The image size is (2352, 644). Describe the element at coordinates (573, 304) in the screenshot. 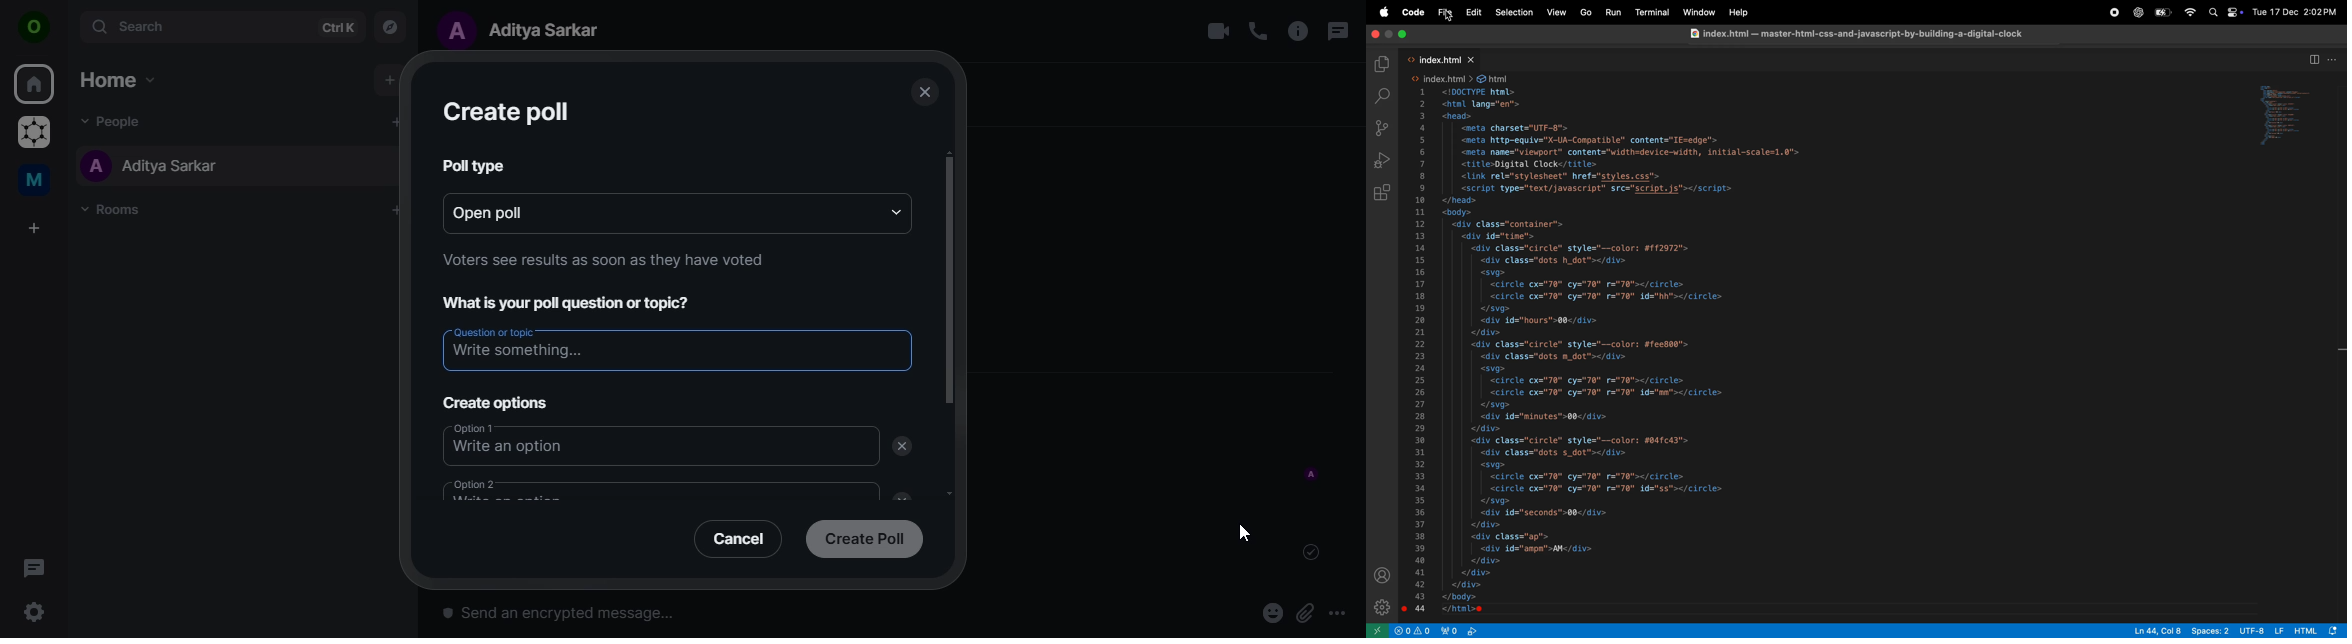

I see `What is your poll question or topic?` at that location.